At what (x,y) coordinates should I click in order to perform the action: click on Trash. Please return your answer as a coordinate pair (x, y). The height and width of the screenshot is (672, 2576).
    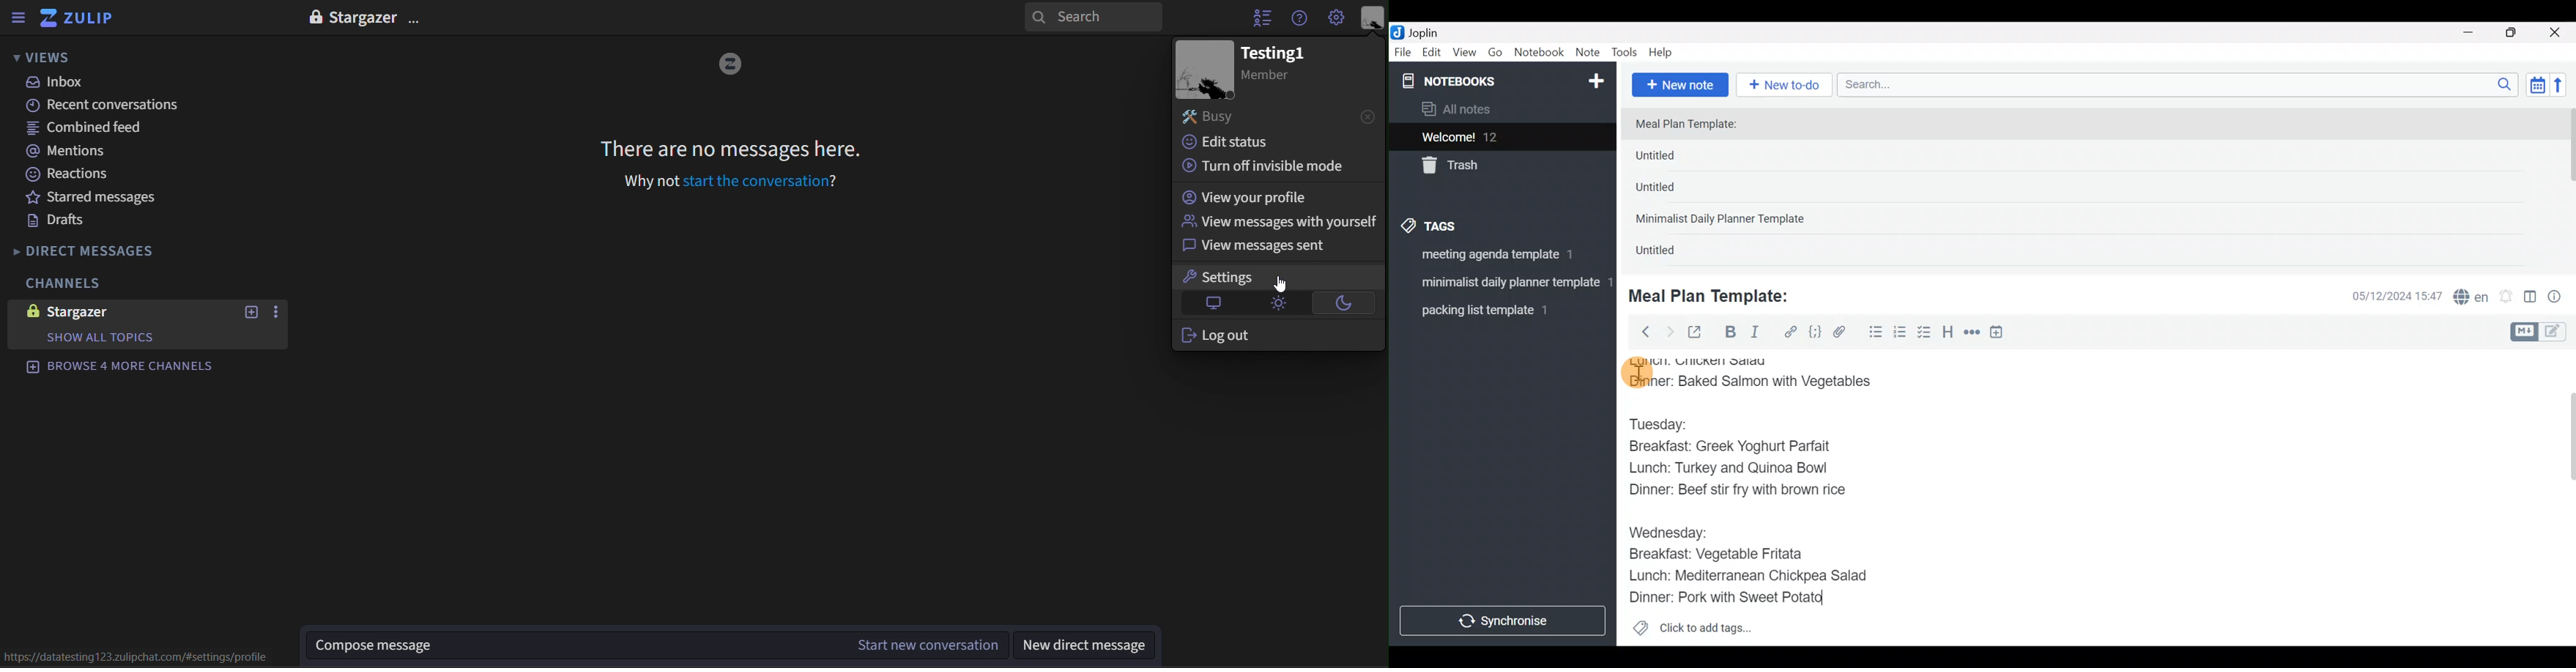
    Looking at the image, I should click on (1495, 166).